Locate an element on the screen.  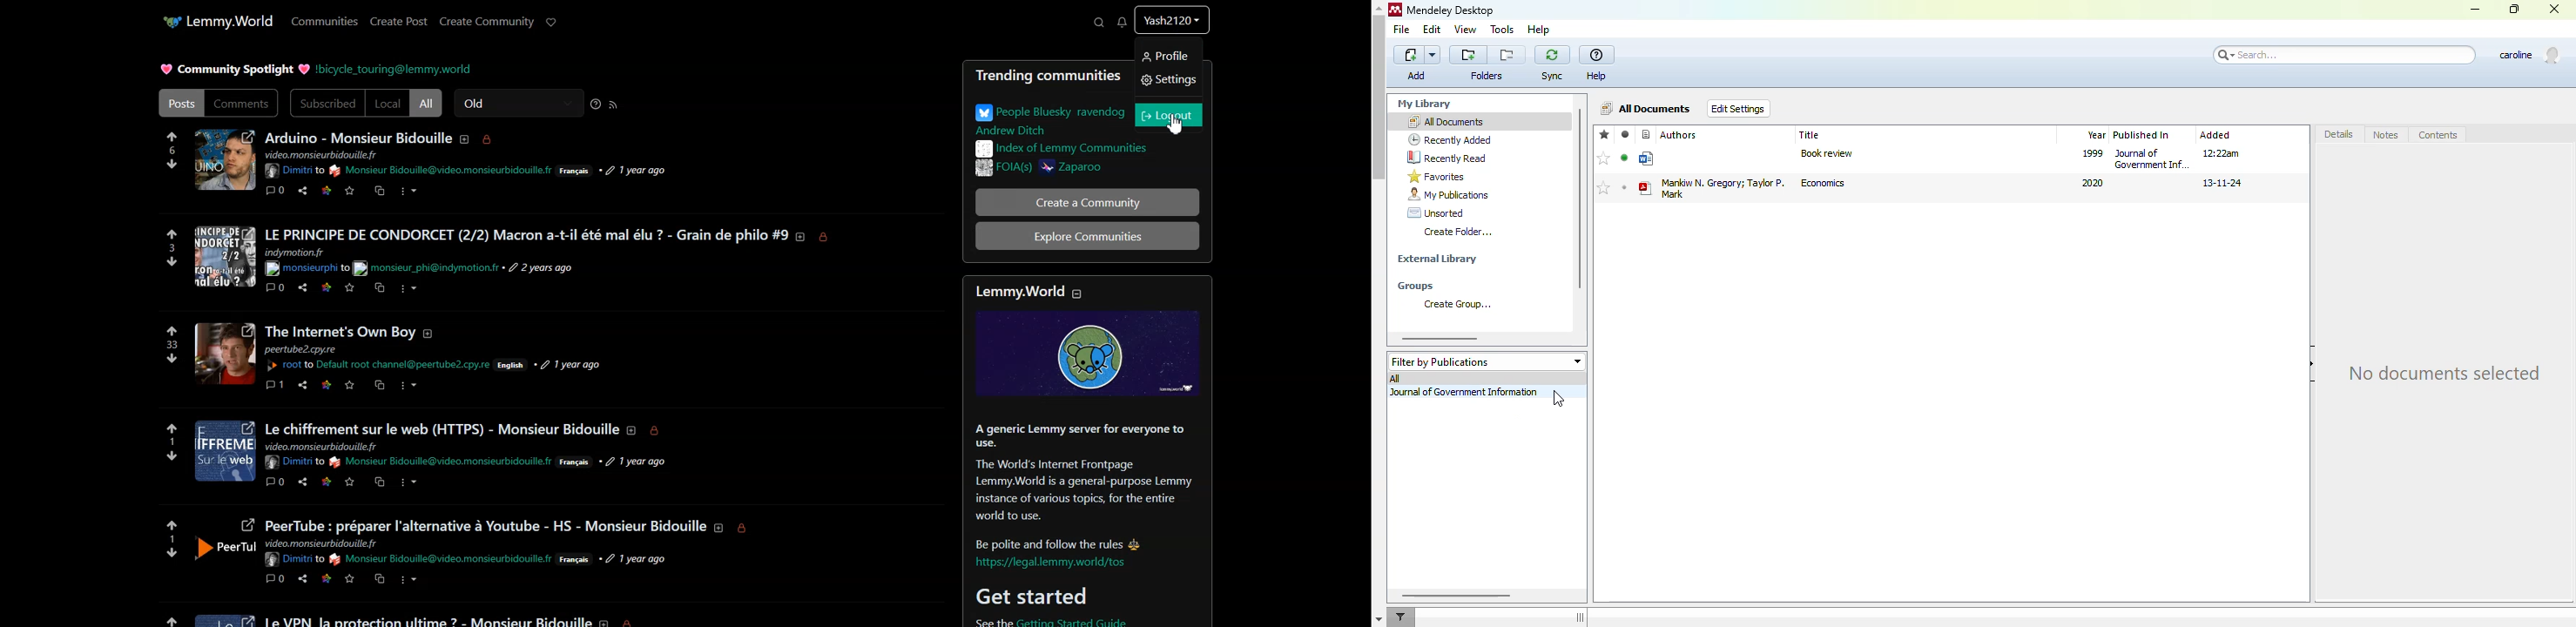
Profile is located at coordinates (1168, 56).